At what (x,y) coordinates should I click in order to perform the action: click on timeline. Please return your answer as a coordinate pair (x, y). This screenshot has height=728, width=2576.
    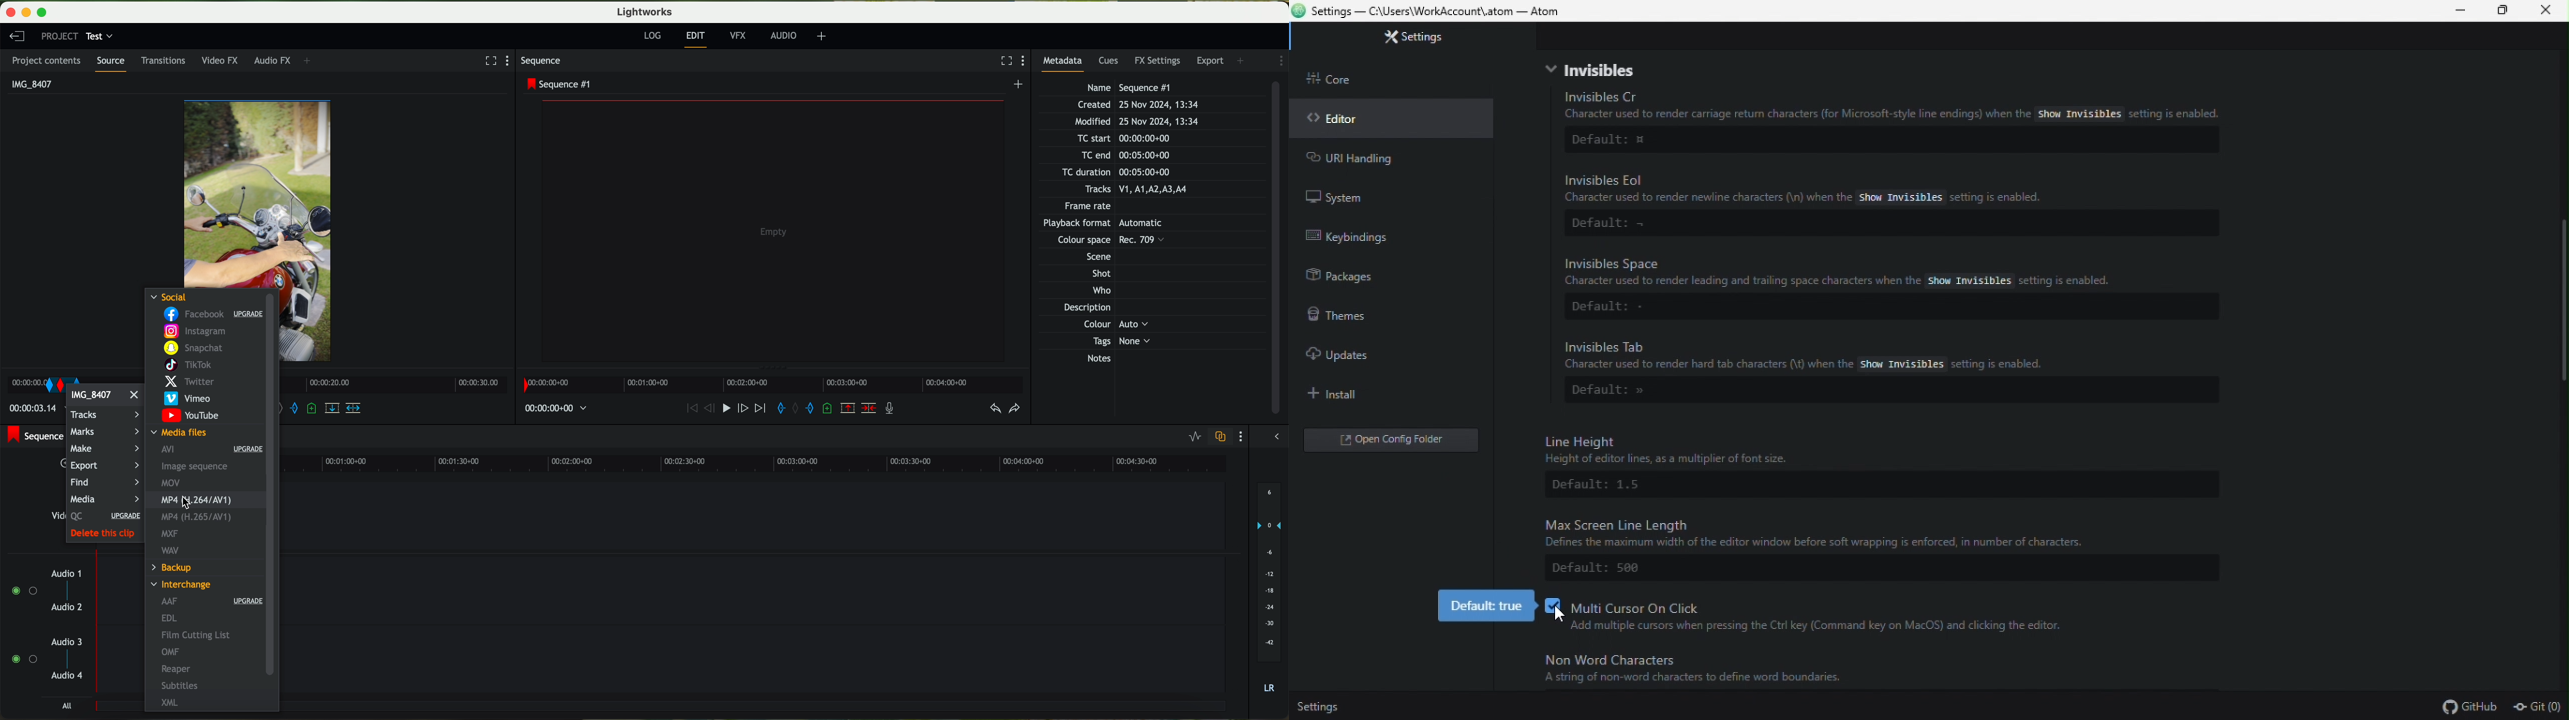
    Looking at the image, I should click on (758, 462).